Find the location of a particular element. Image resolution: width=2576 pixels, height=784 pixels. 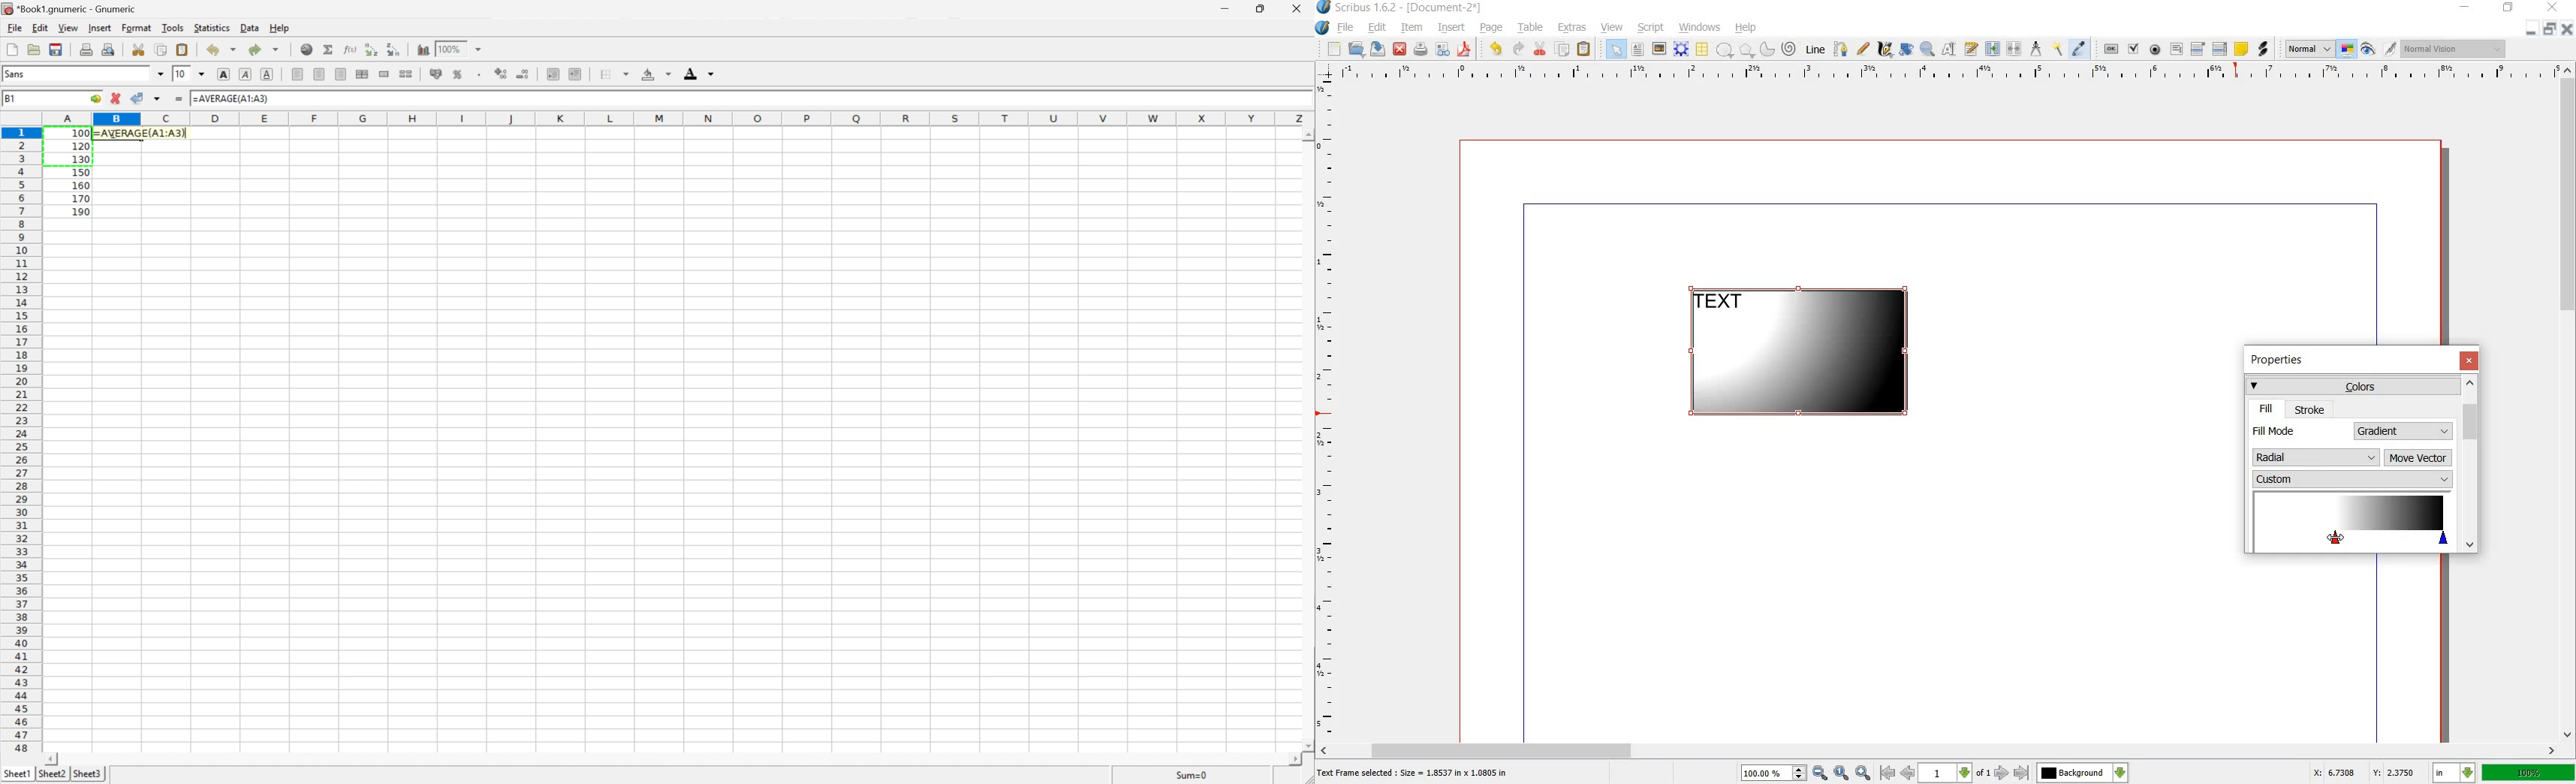

scribus 1.6.2 - [document-2*] is located at coordinates (1414, 8).